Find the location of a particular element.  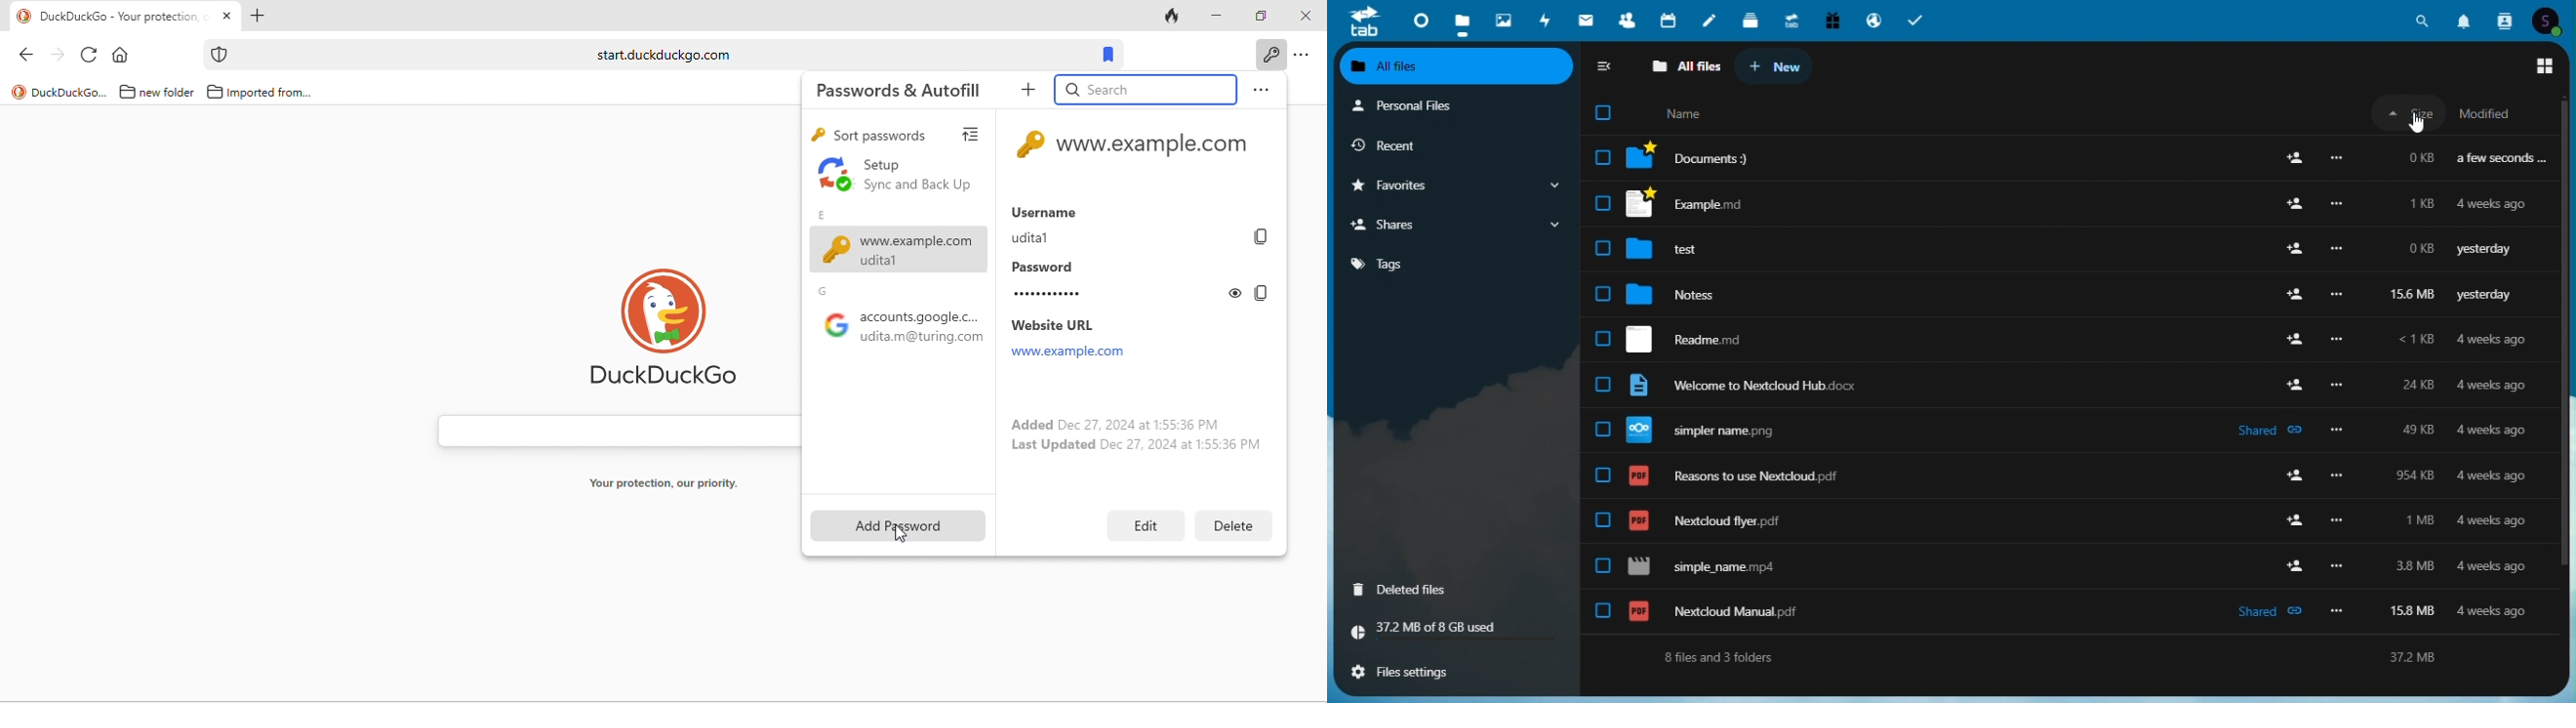

track tab is located at coordinates (1174, 15).